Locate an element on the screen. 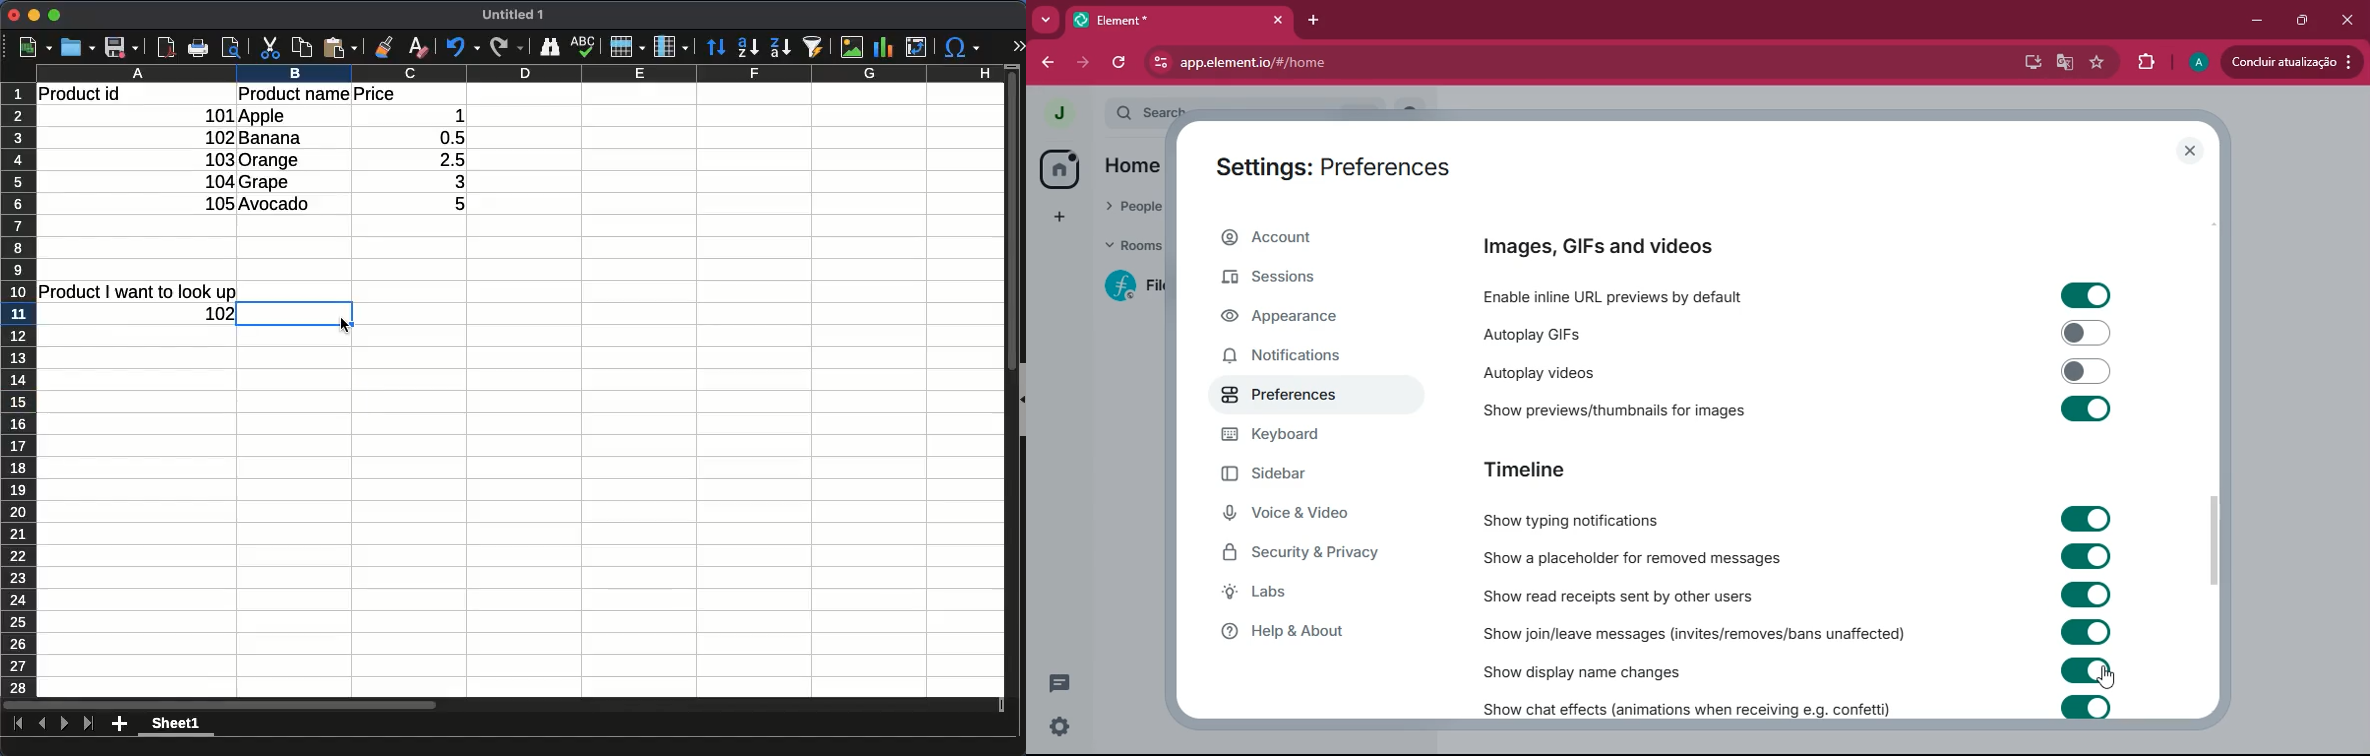  cursor is located at coordinates (2105, 678).